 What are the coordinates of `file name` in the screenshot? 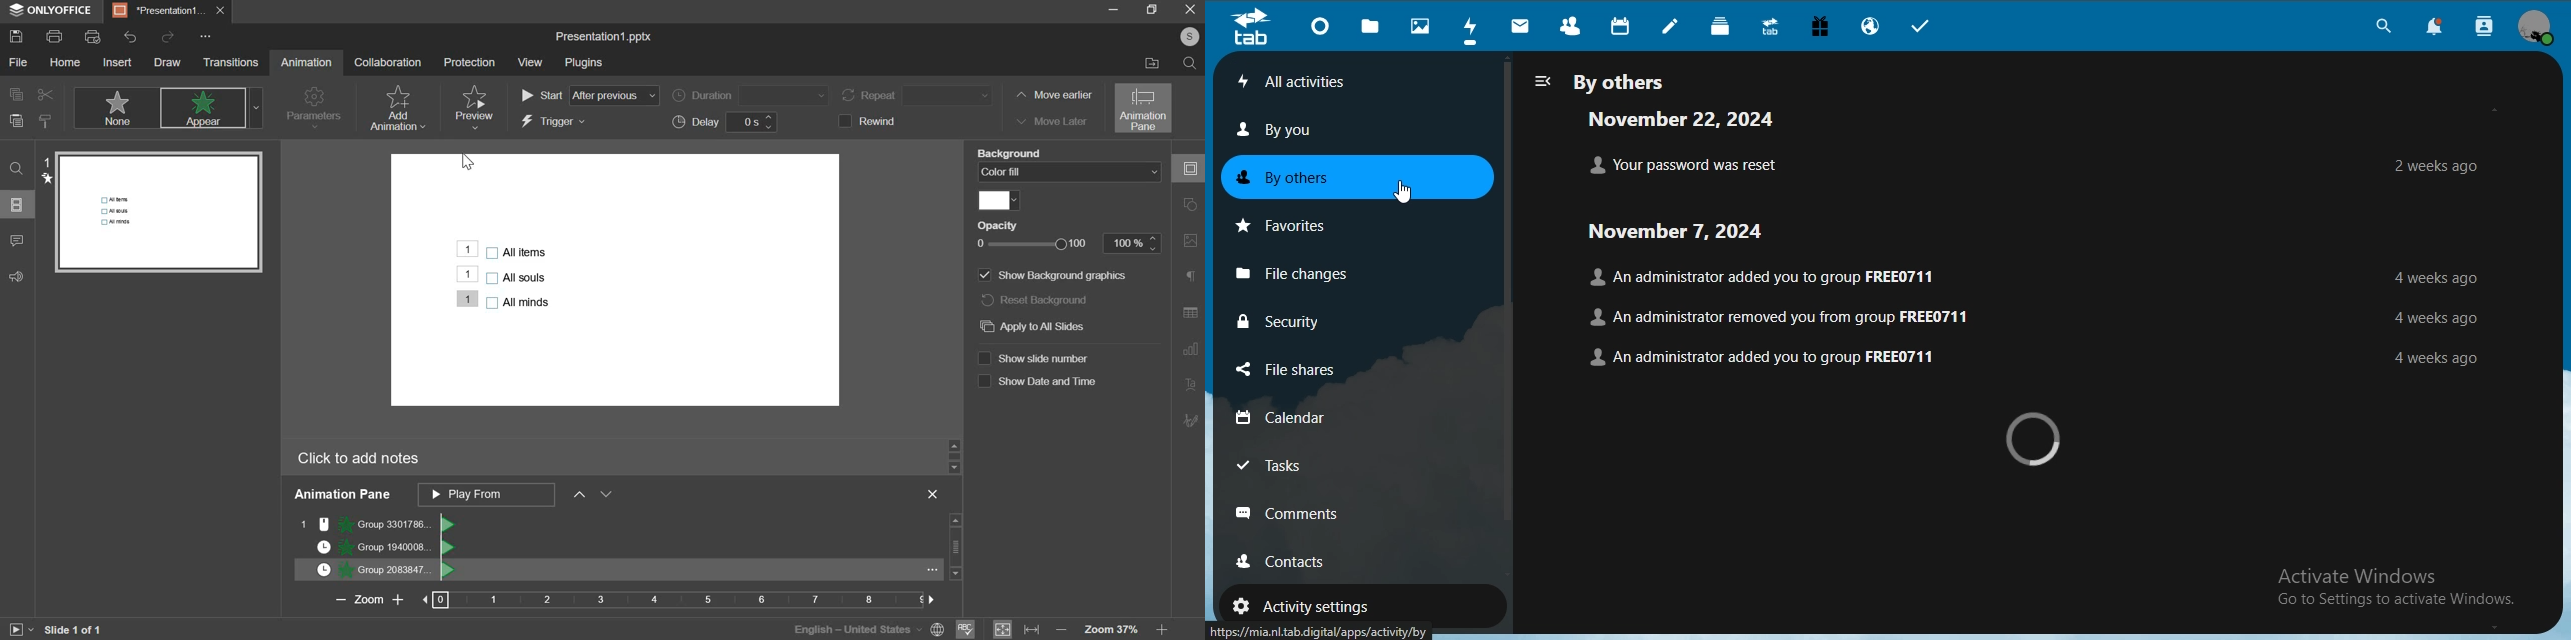 It's located at (604, 37).